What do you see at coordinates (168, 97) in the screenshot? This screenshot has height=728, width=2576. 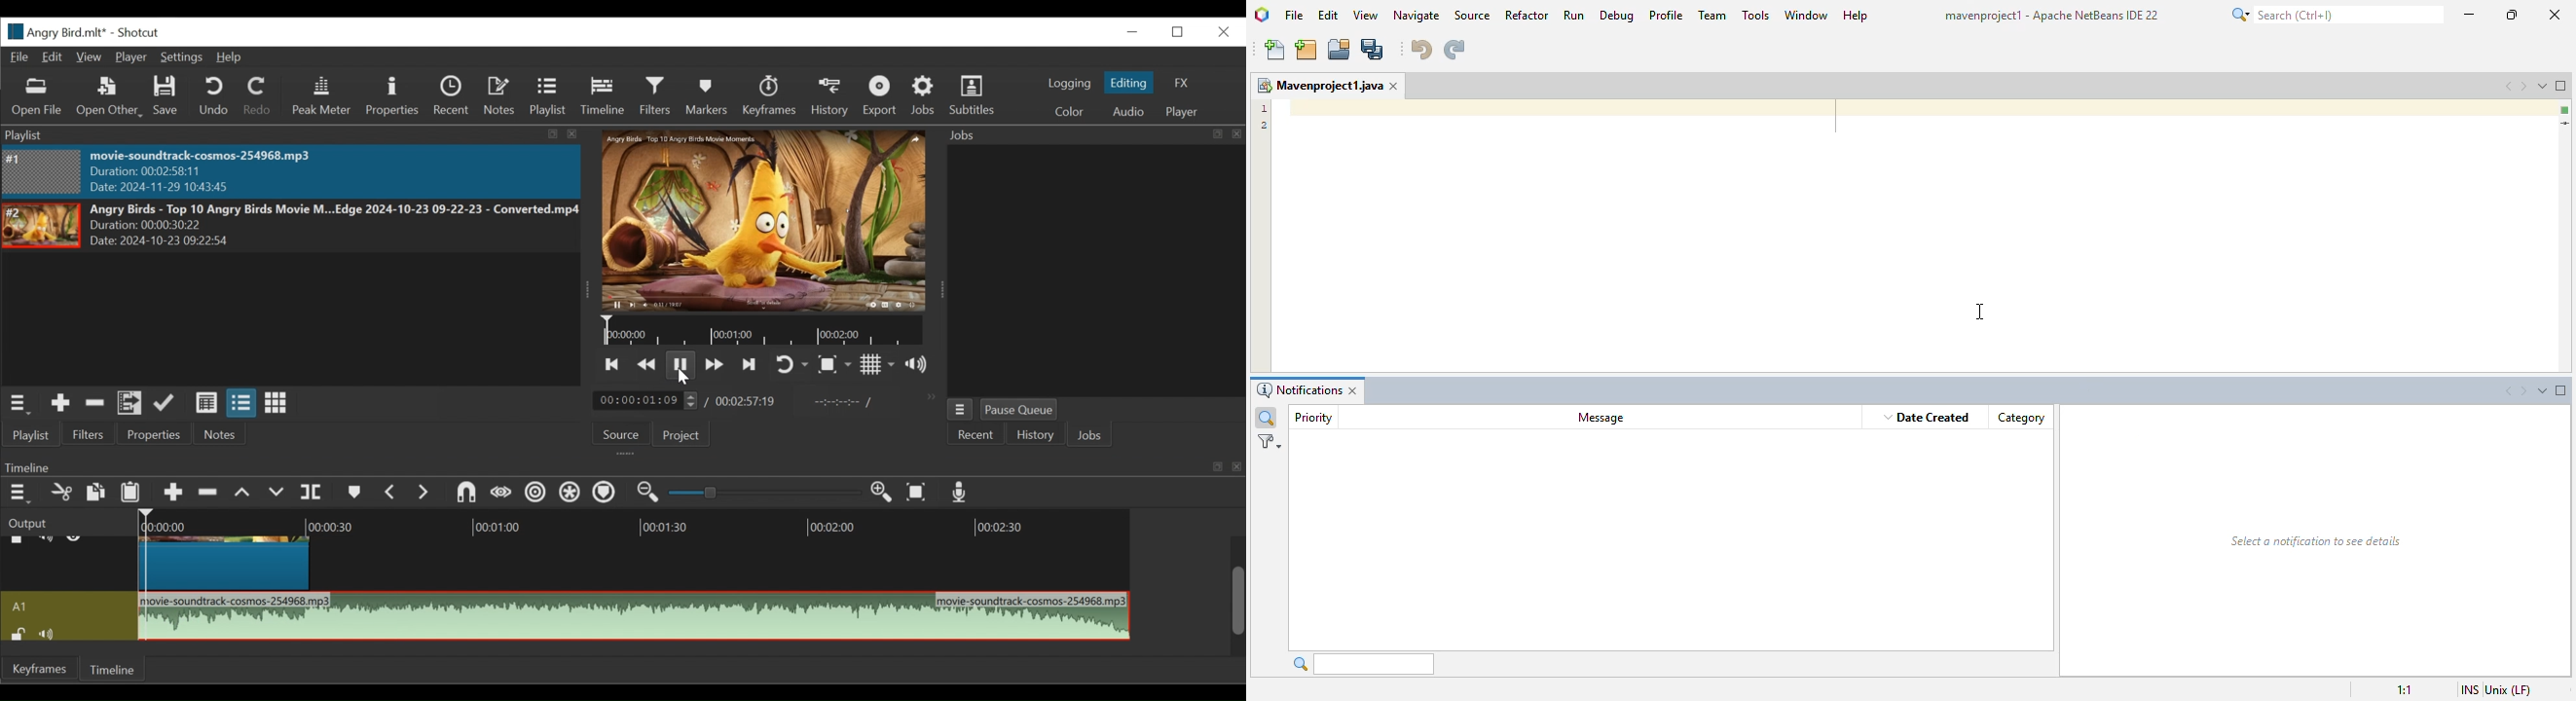 I see `Save` at bounding box center [168, 97].